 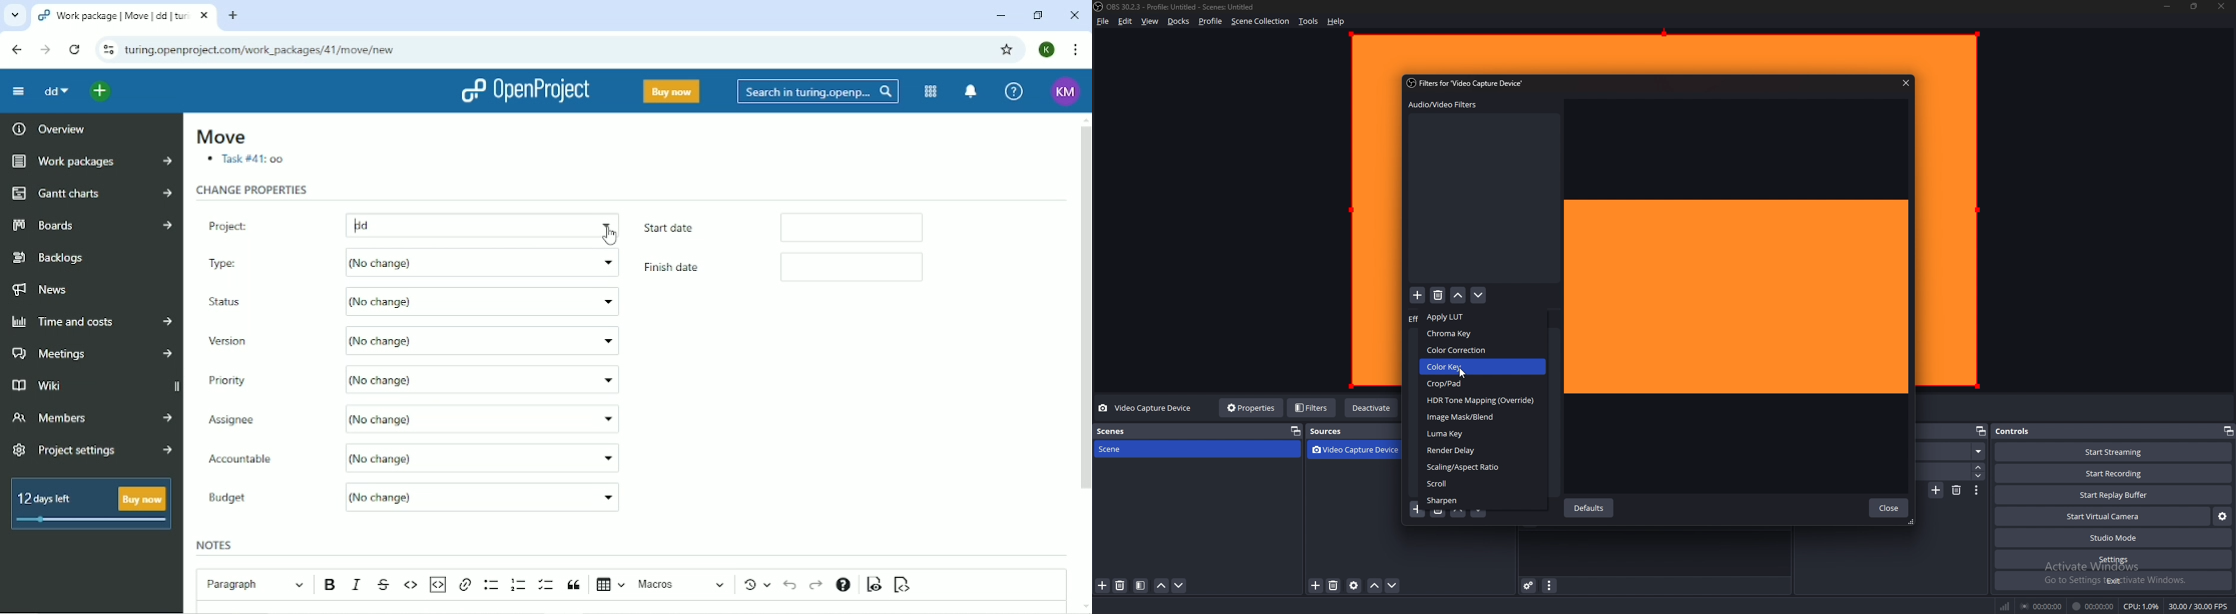 What do you see at coordinates (1313, 407) in the screenshot?
I see `filters` at bounding box center [1313, 407].